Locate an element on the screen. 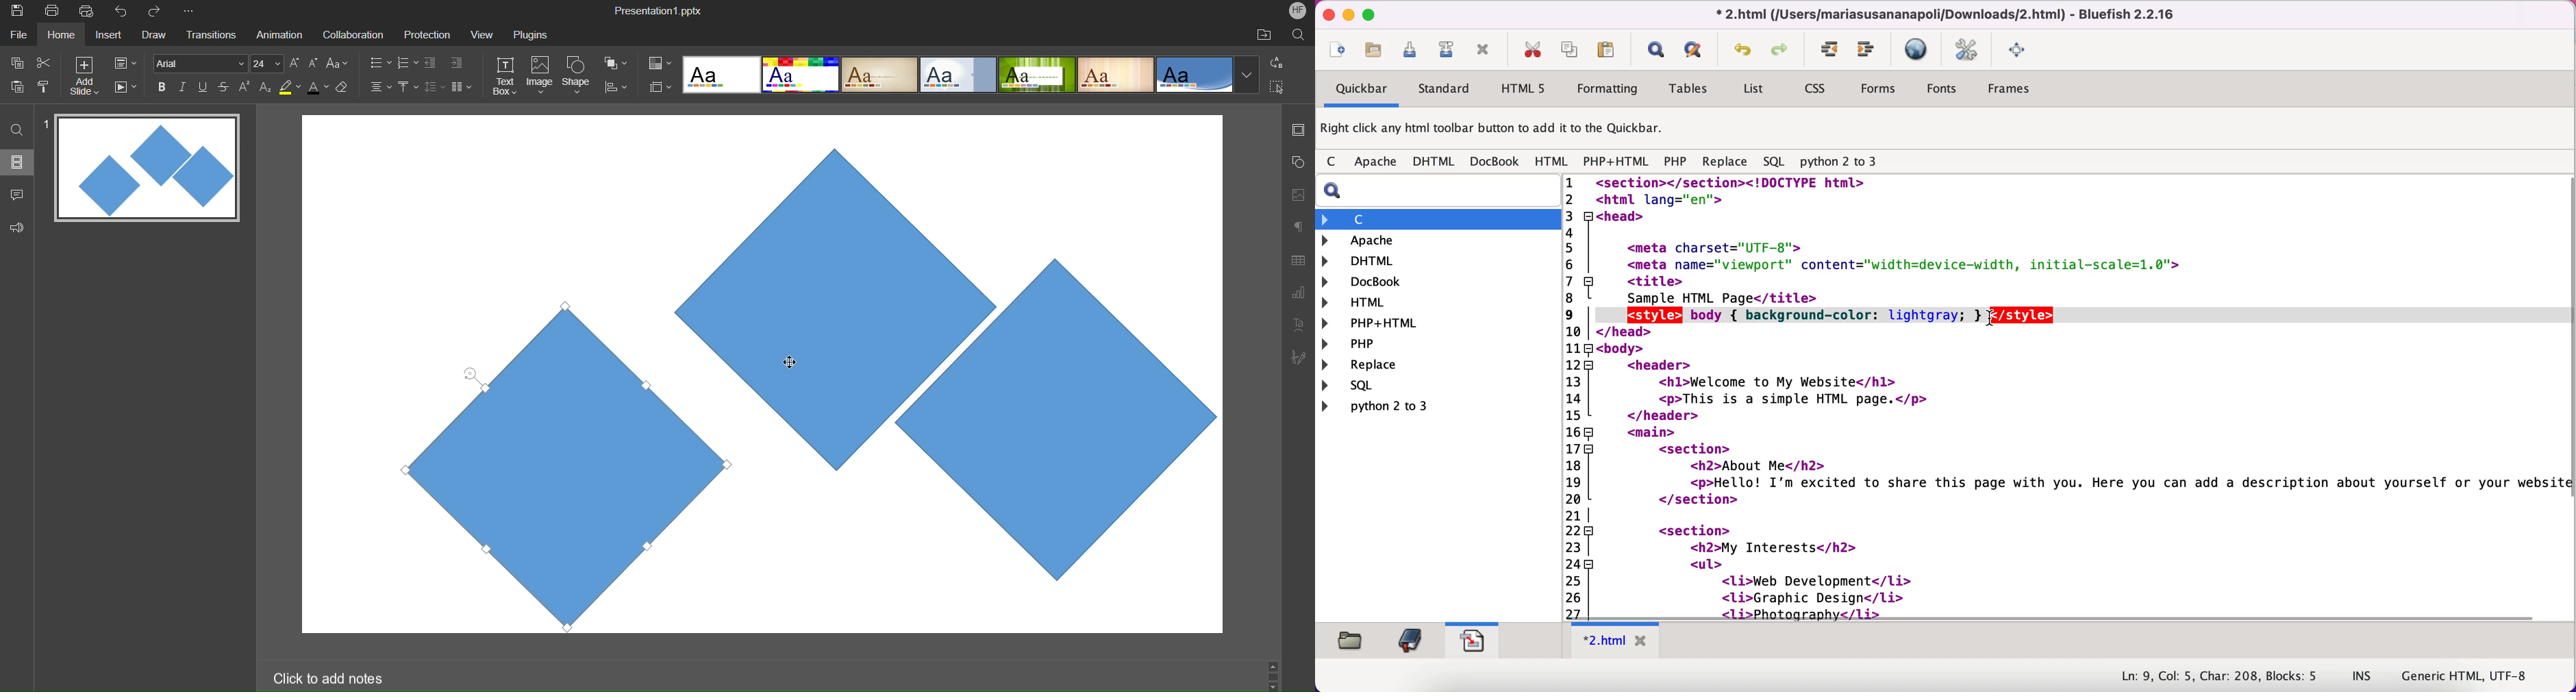 Image resolution: width=2576 pixels, height=700 pixels. new file is located at coordinates (1337, 52).